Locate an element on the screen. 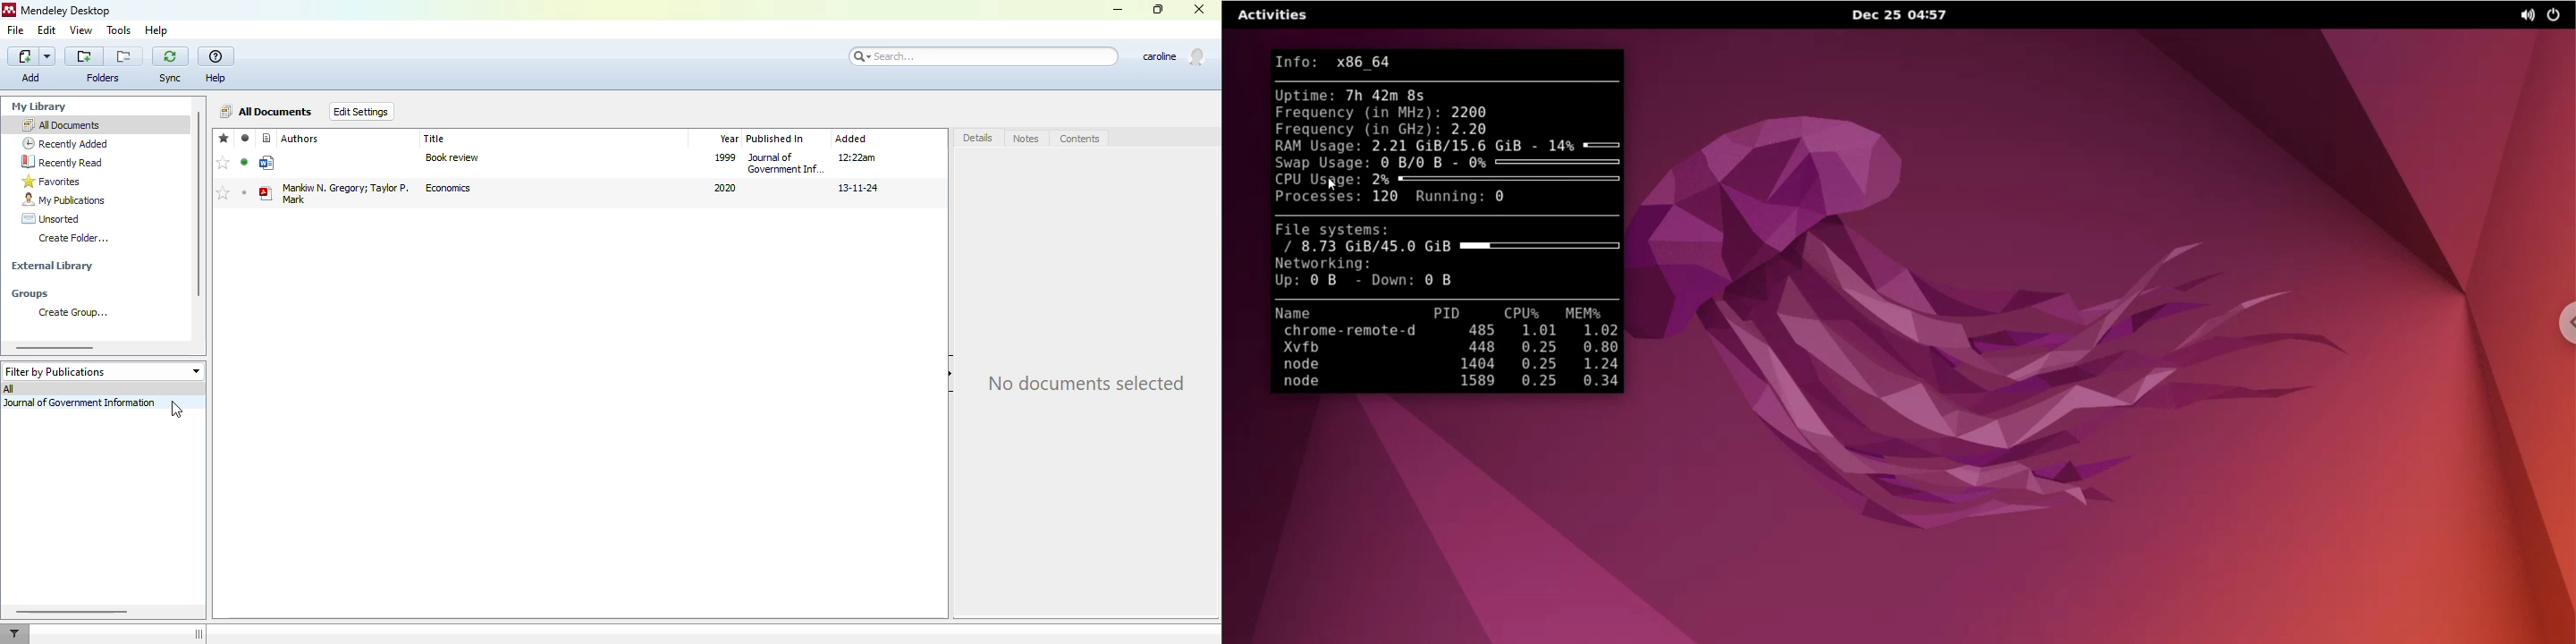 This screenshot has width=2576, height=644. filter by publications is located at coordinates (102, 370).